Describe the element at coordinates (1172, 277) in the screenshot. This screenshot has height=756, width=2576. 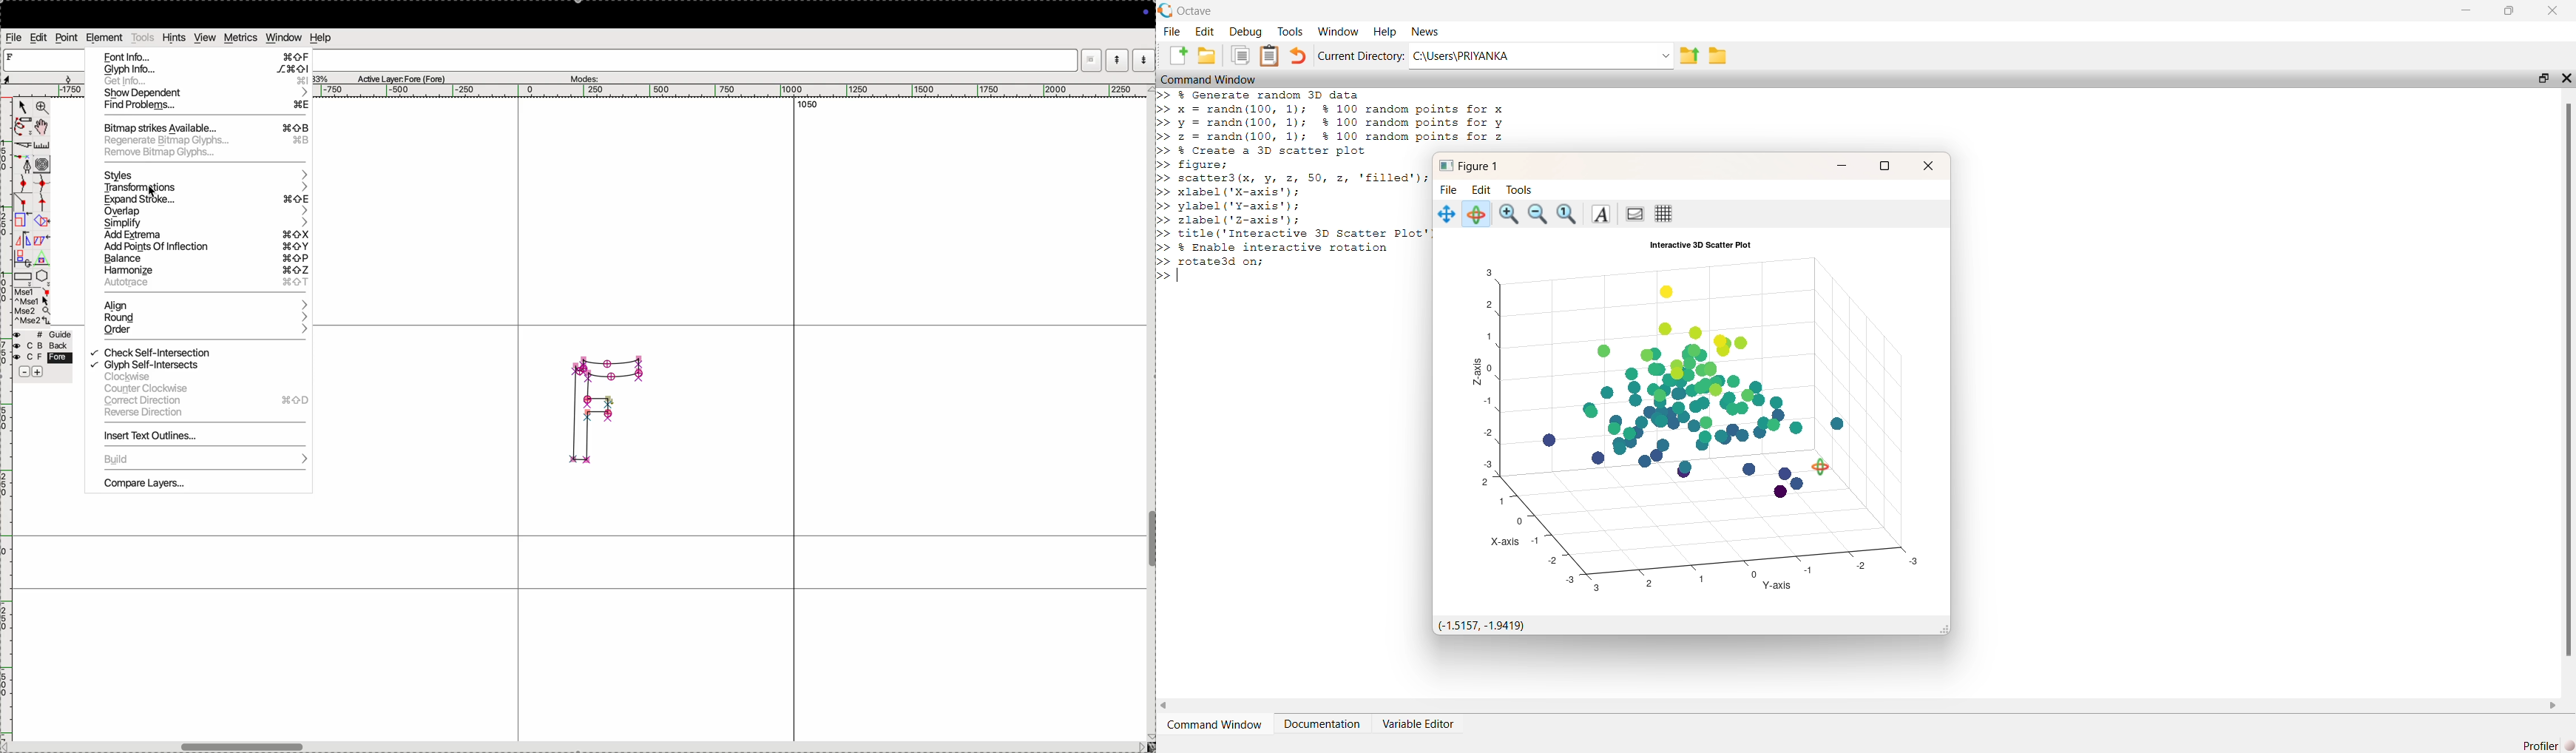
I see `>> |` at that location.